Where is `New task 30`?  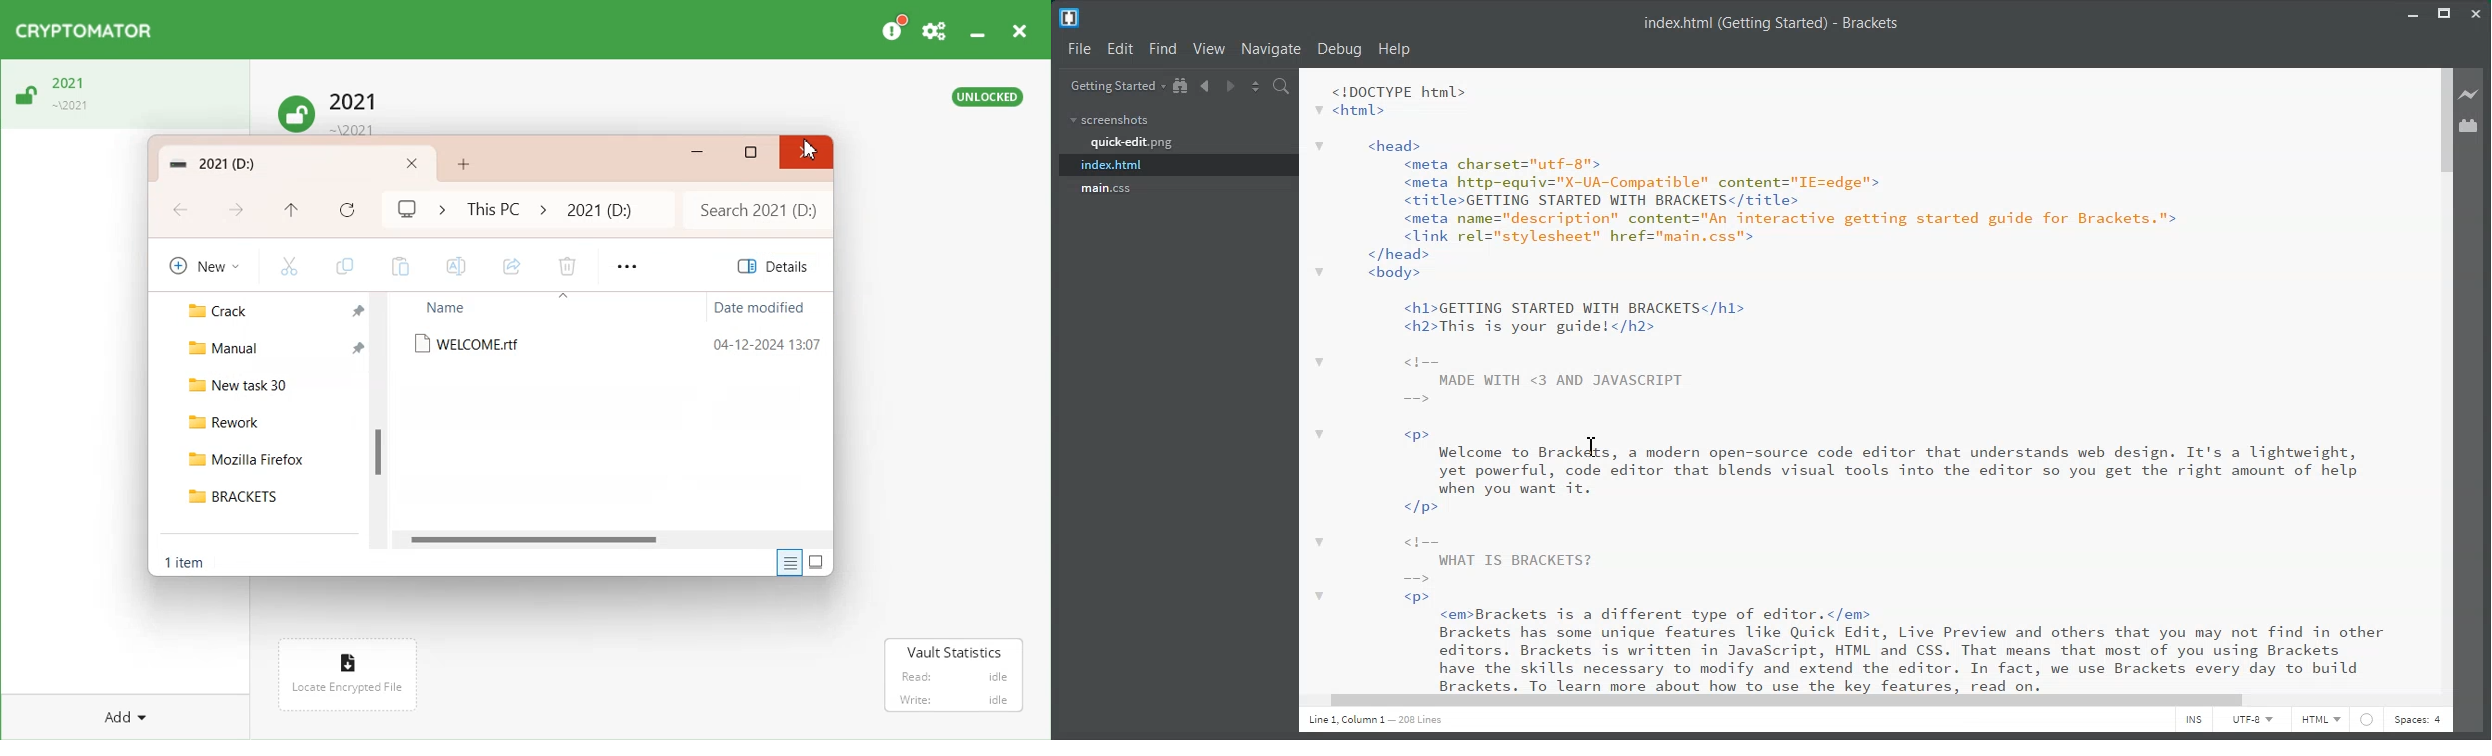
New task 30 is located at coordinates (262, 387).